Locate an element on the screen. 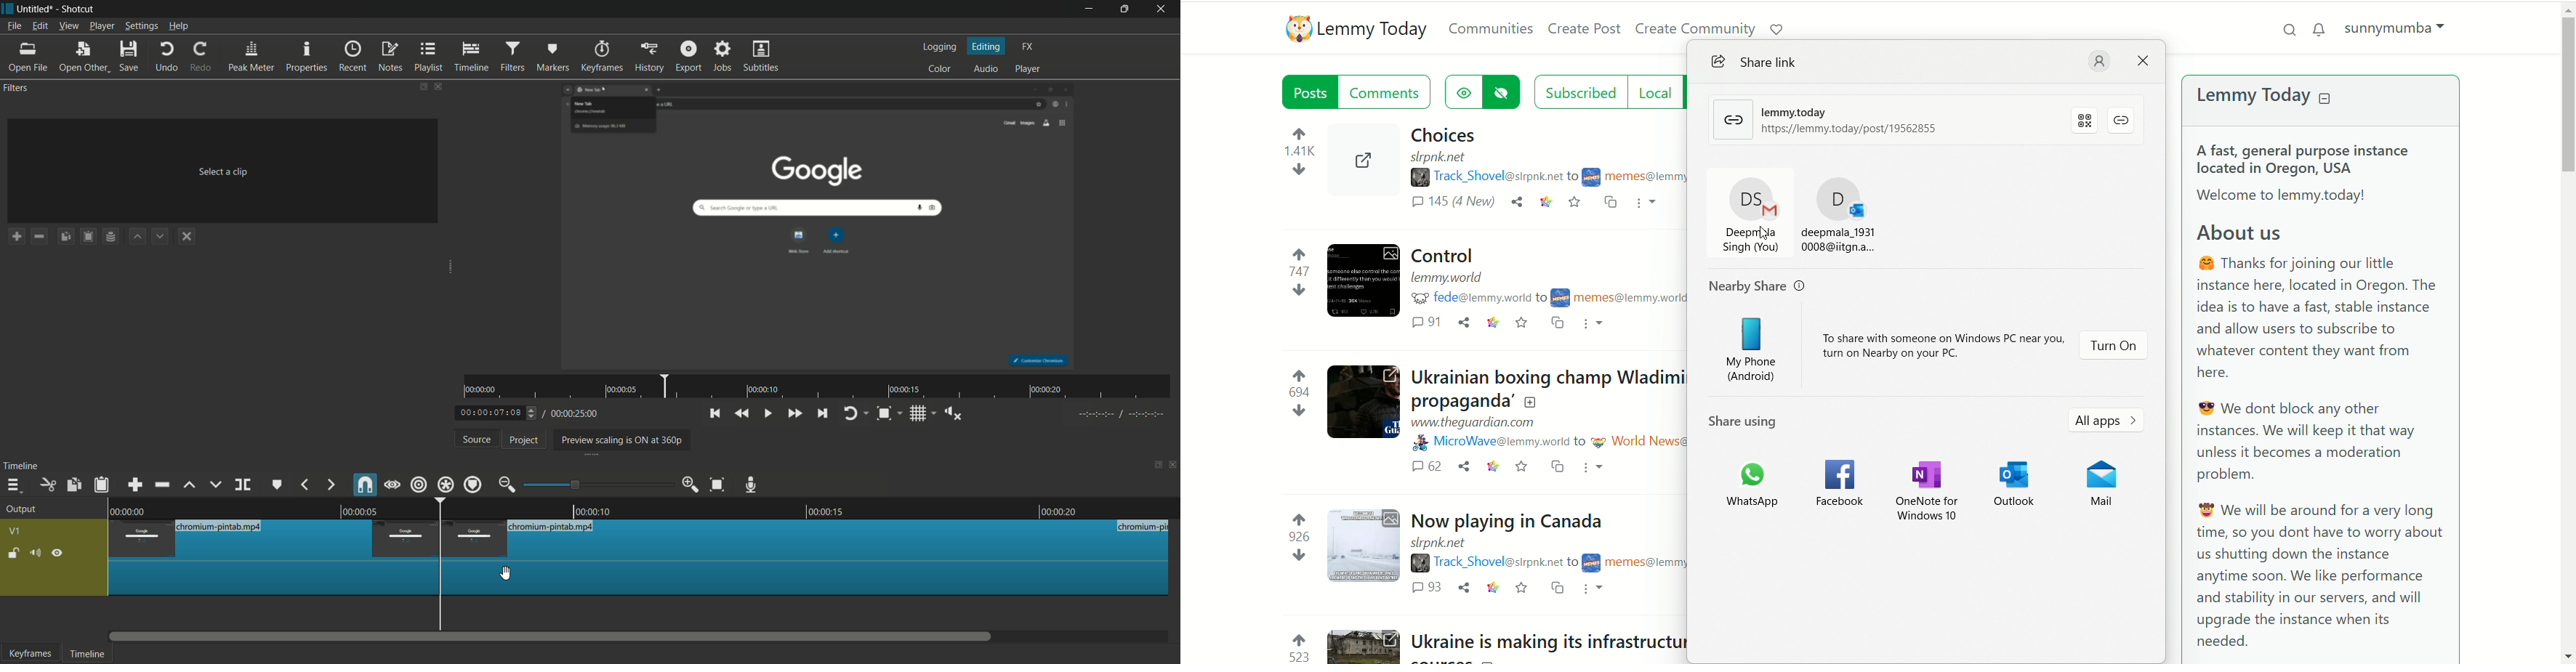 This screenshot has height=672, width=2576. history is located at coordinates (649, 56).